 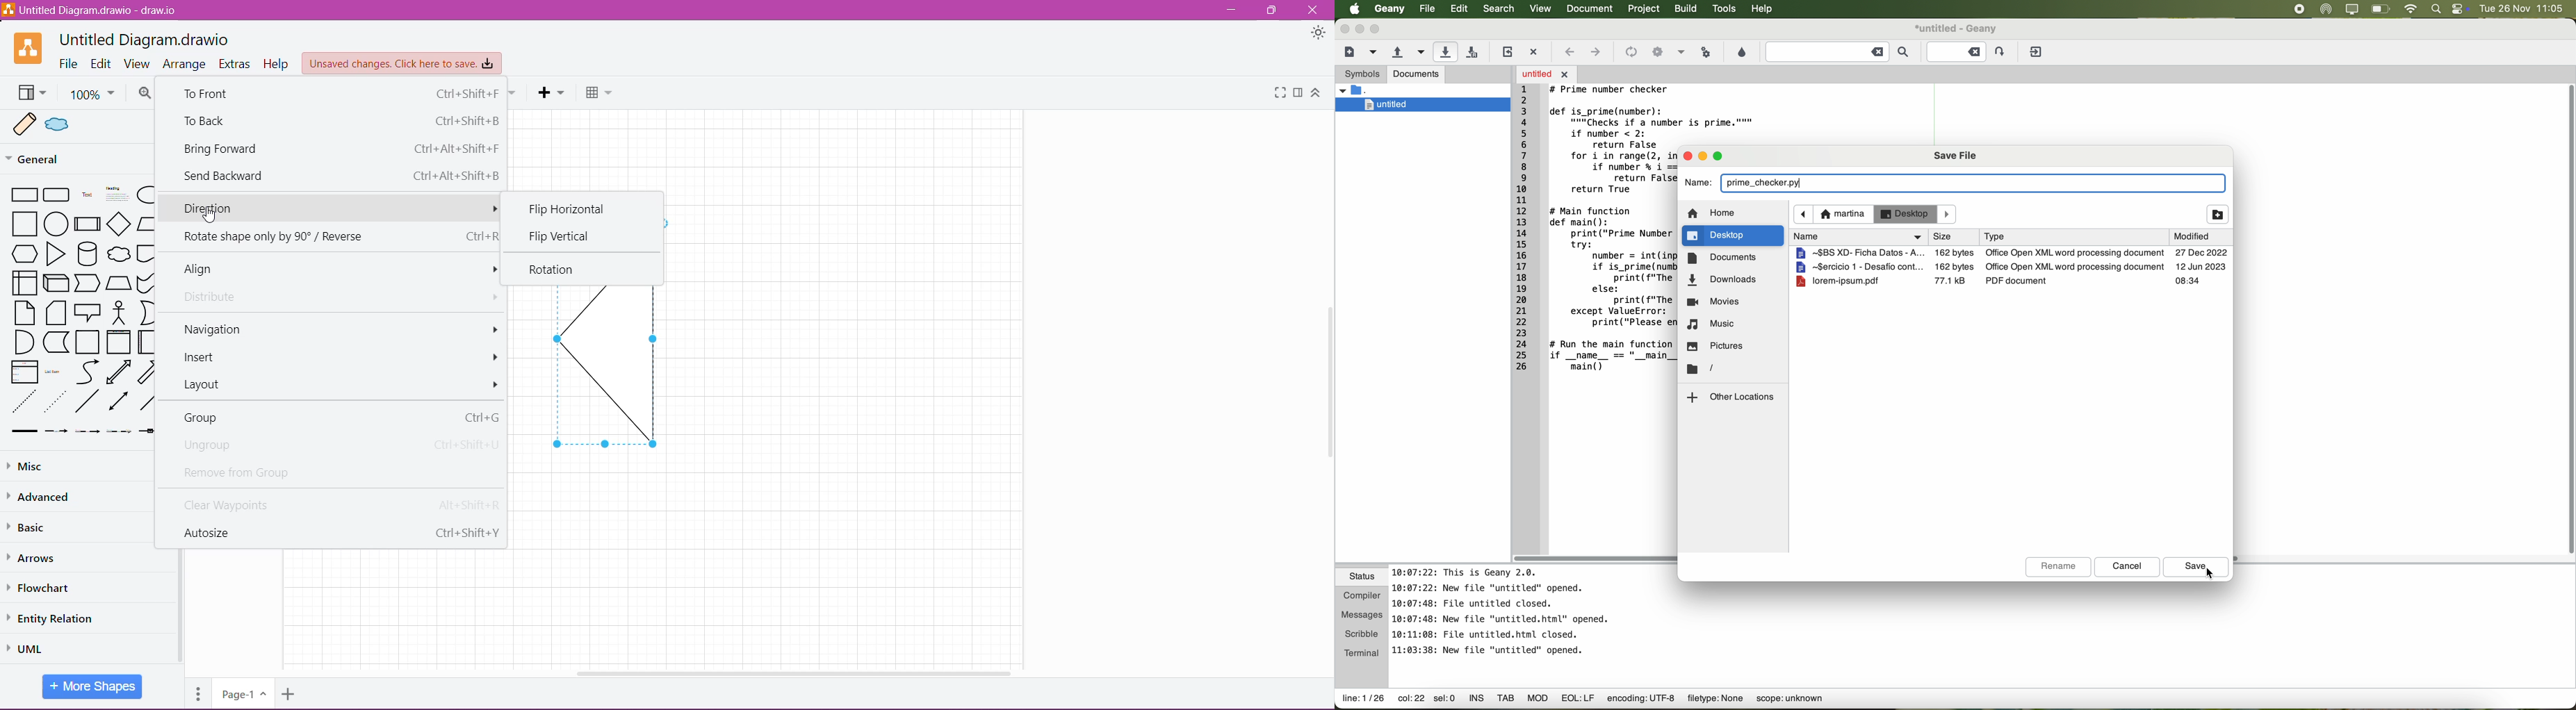 What do you see at coordinates (552, 93) in the screenshot?
I see `Insert` at bounding box center [552, 93].